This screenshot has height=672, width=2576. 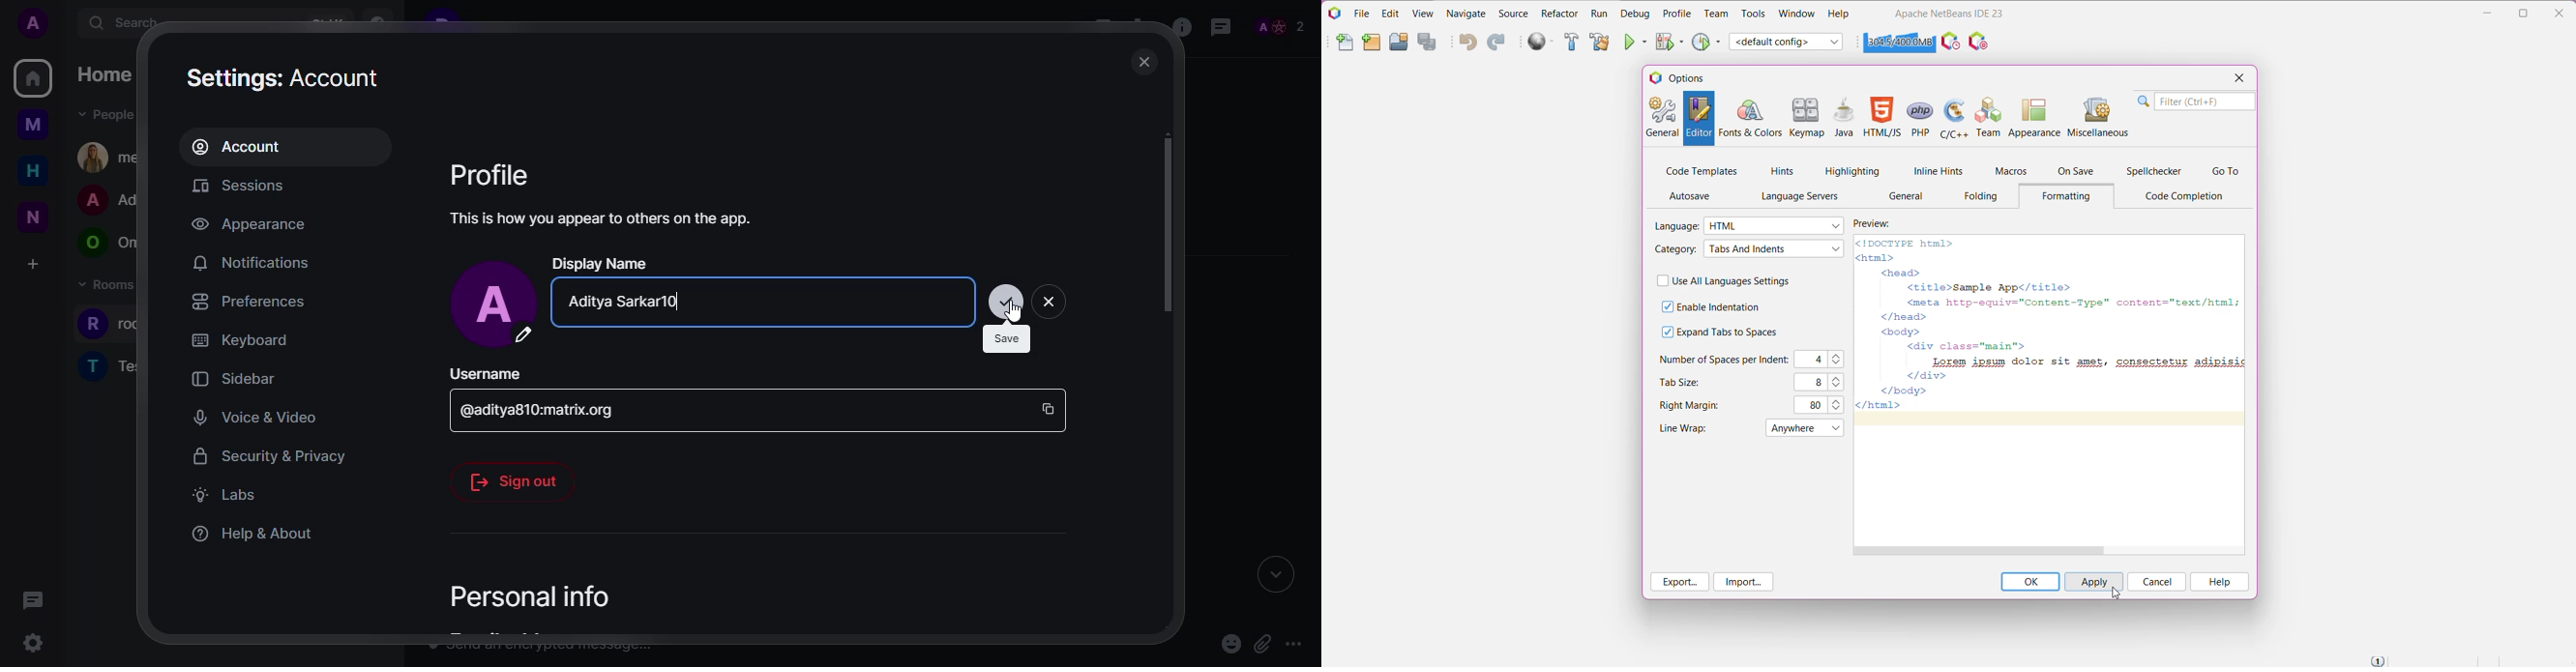 What do you see at coordinates (269, 455) in the screenshot?
I see `security` at bounding box center [269, 455].